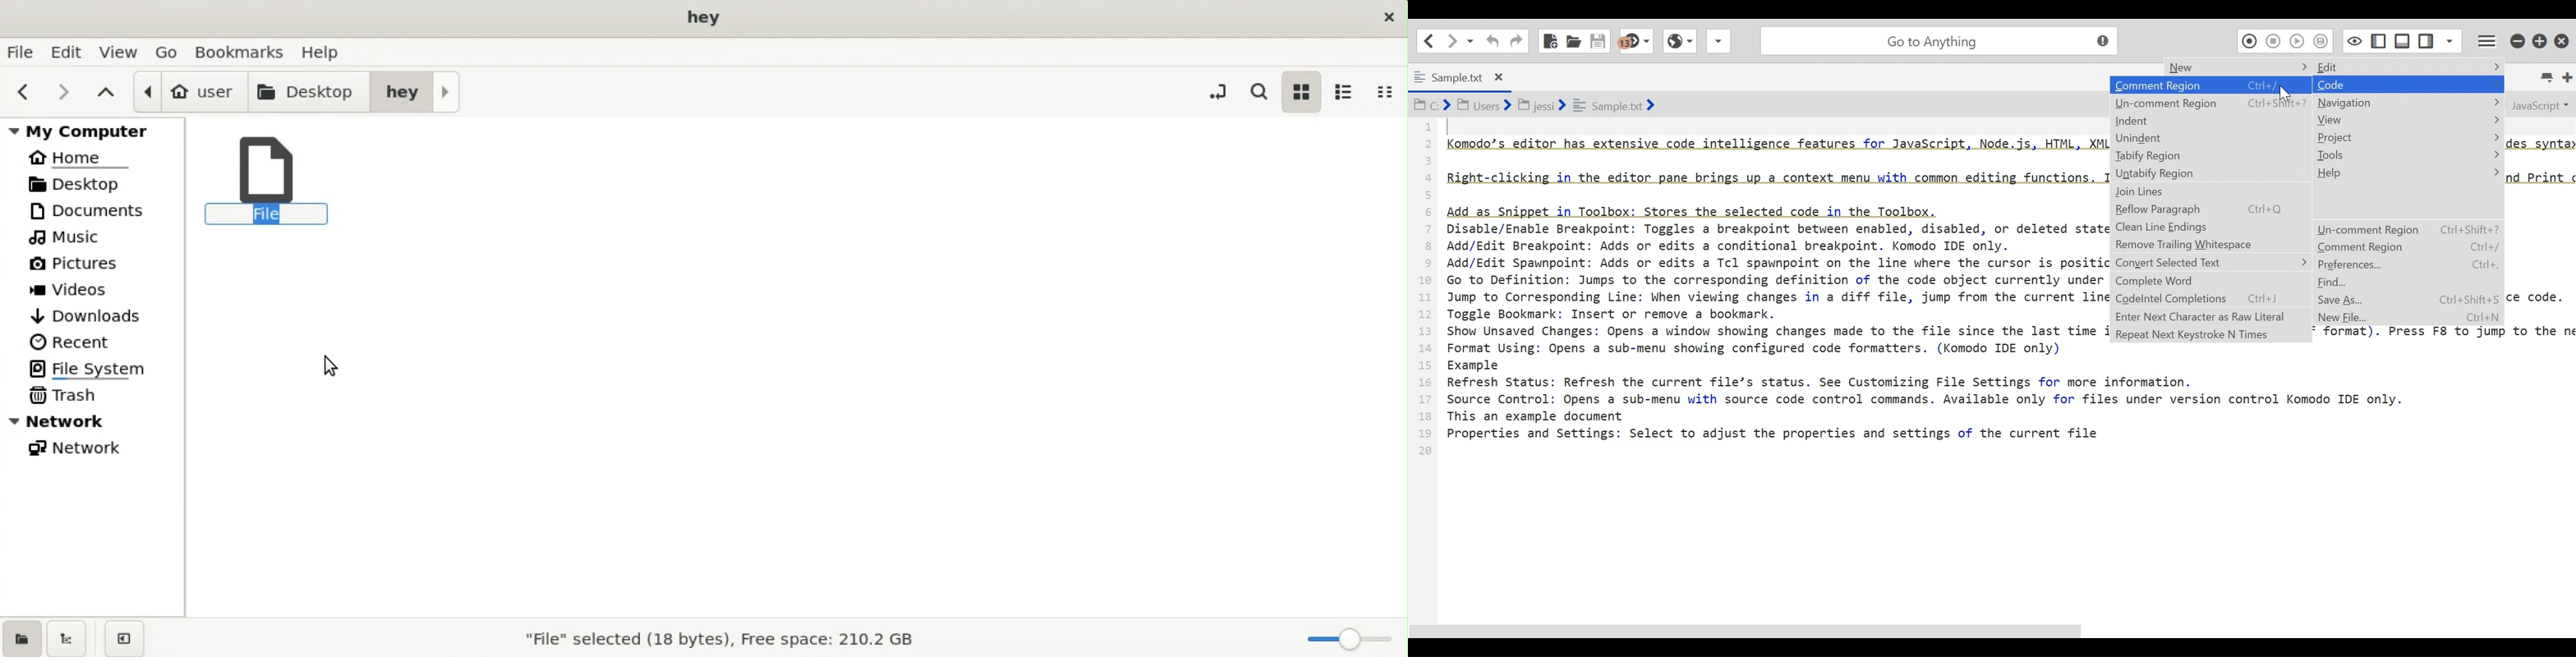 Image resolution: width=2576 pixels, height=672 pixels. What do you see at coordinates (1451, 41) in the screenshot?
I see `Go forward one loaction` at bounding box center [1451, 41].